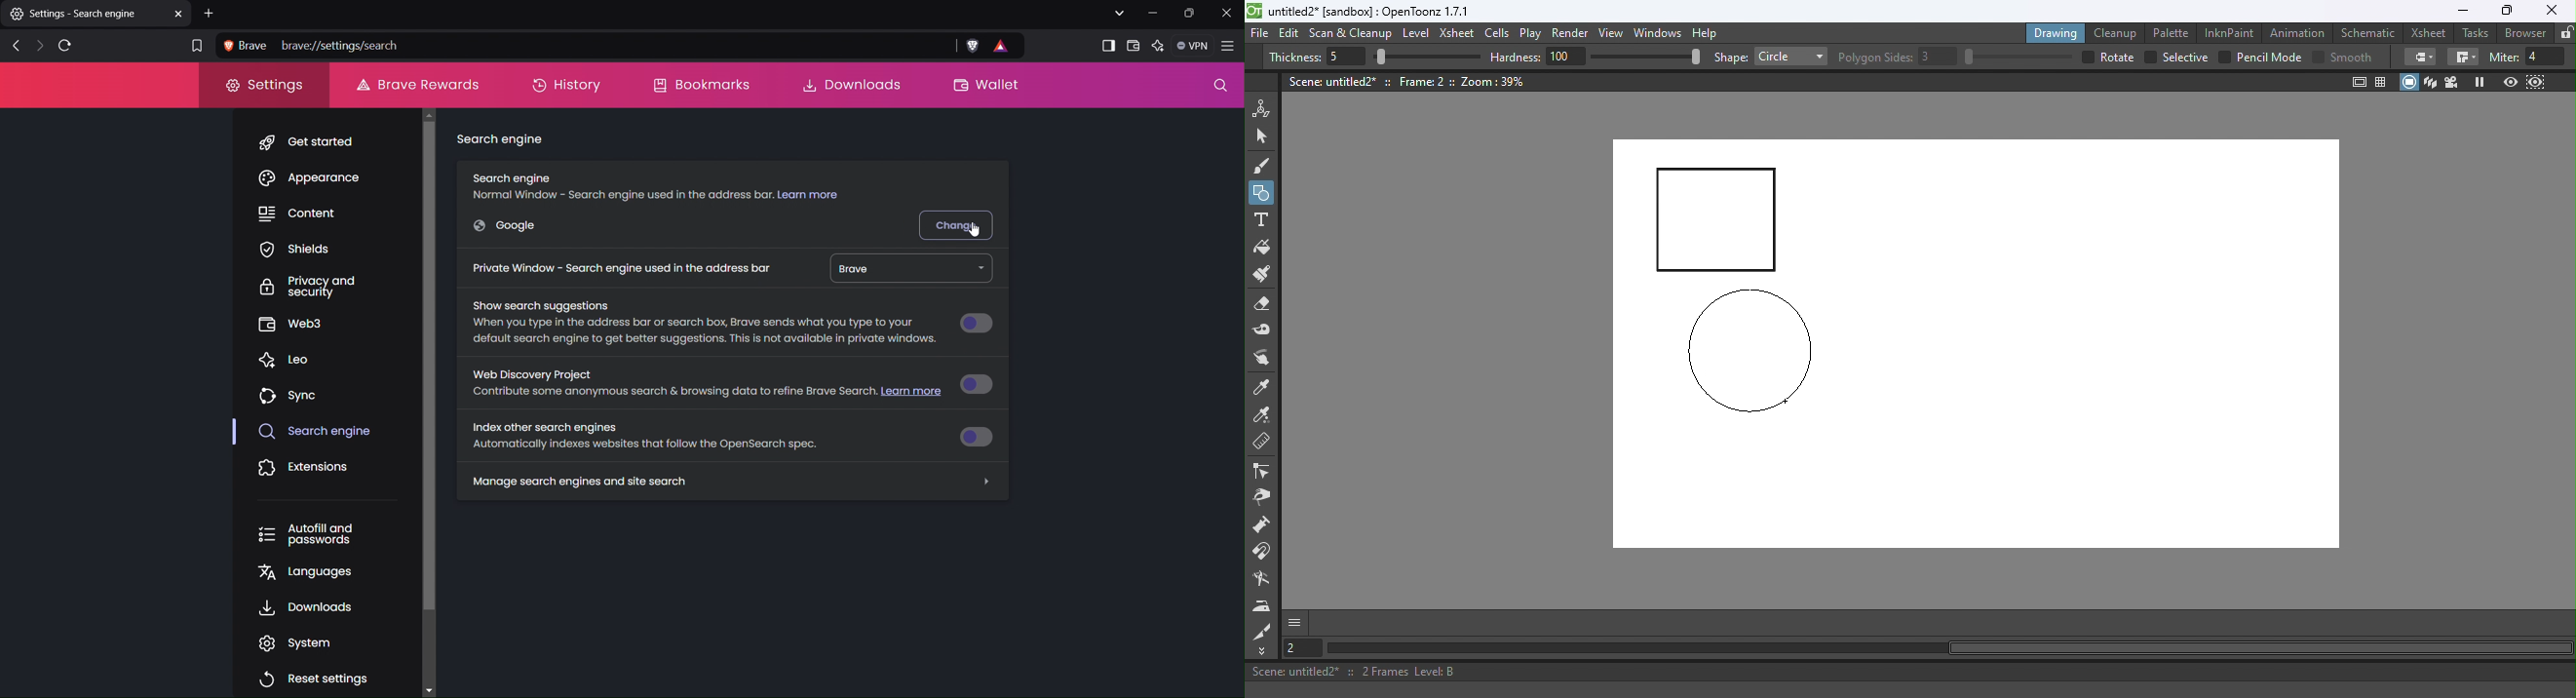 The width and height of the screenshot is (2576, 700). I want to click on Render, so click(1573, 34).